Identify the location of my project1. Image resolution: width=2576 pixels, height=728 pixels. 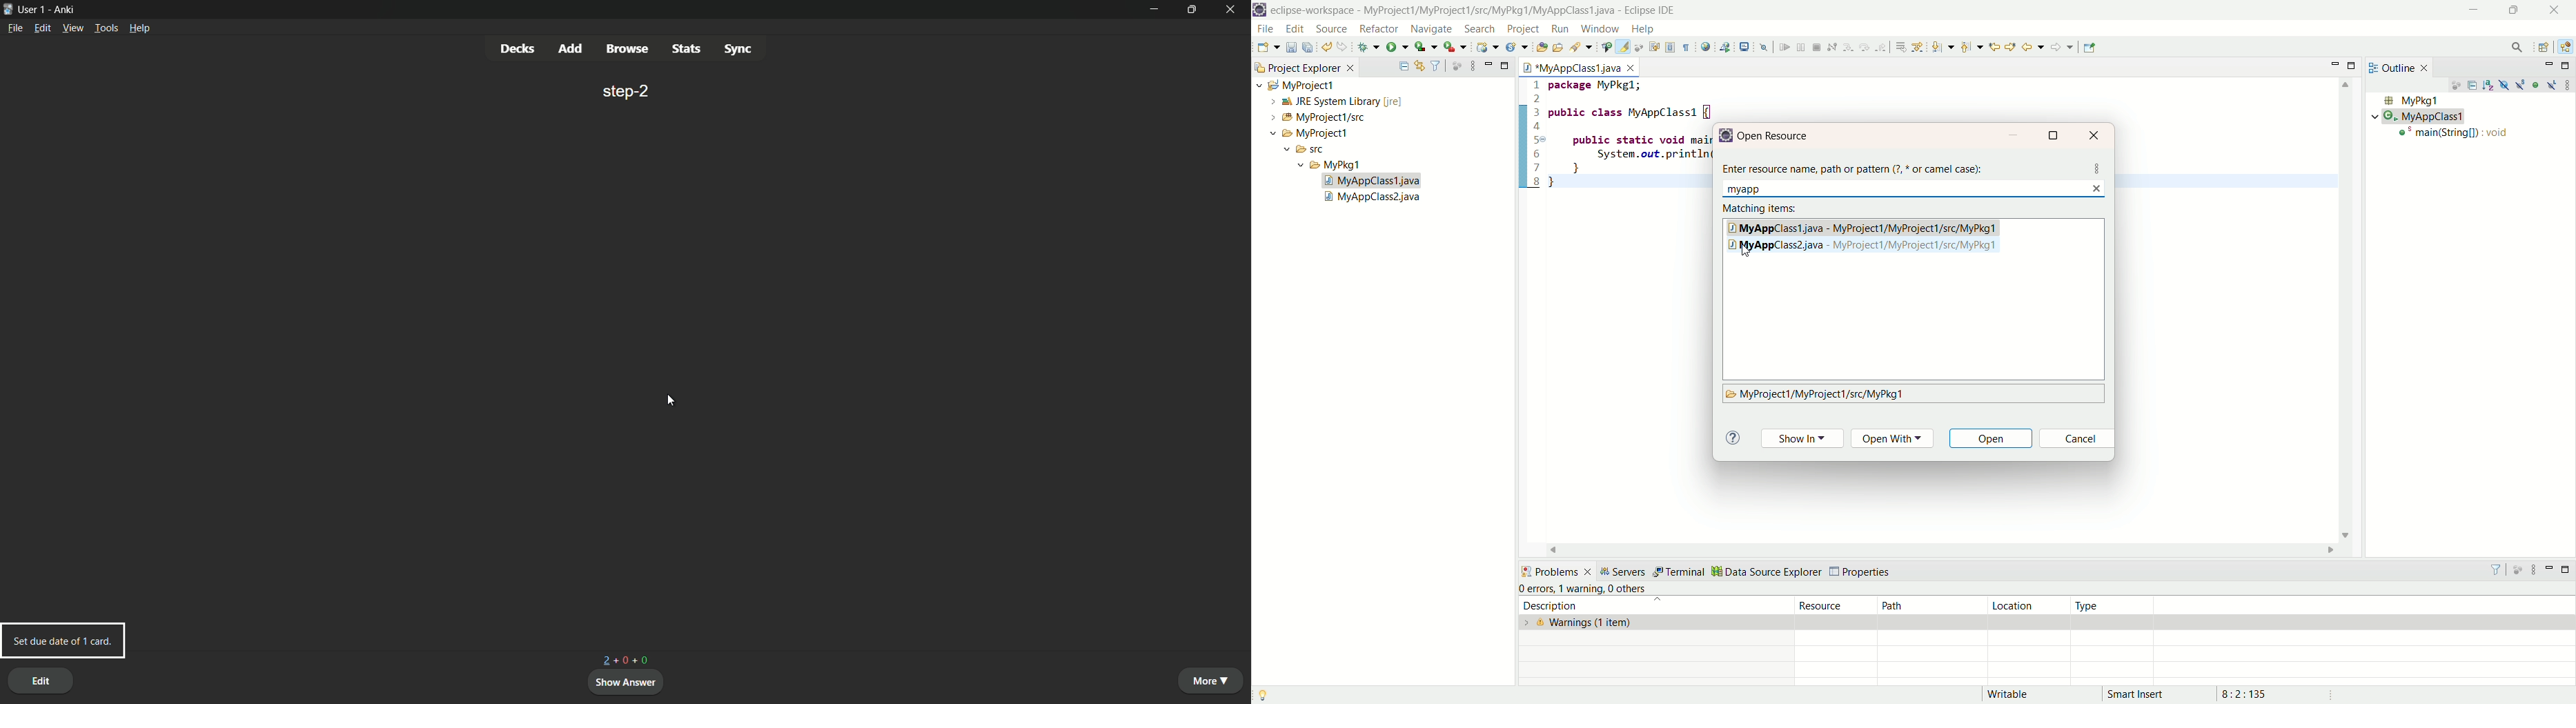
(1294, 85).